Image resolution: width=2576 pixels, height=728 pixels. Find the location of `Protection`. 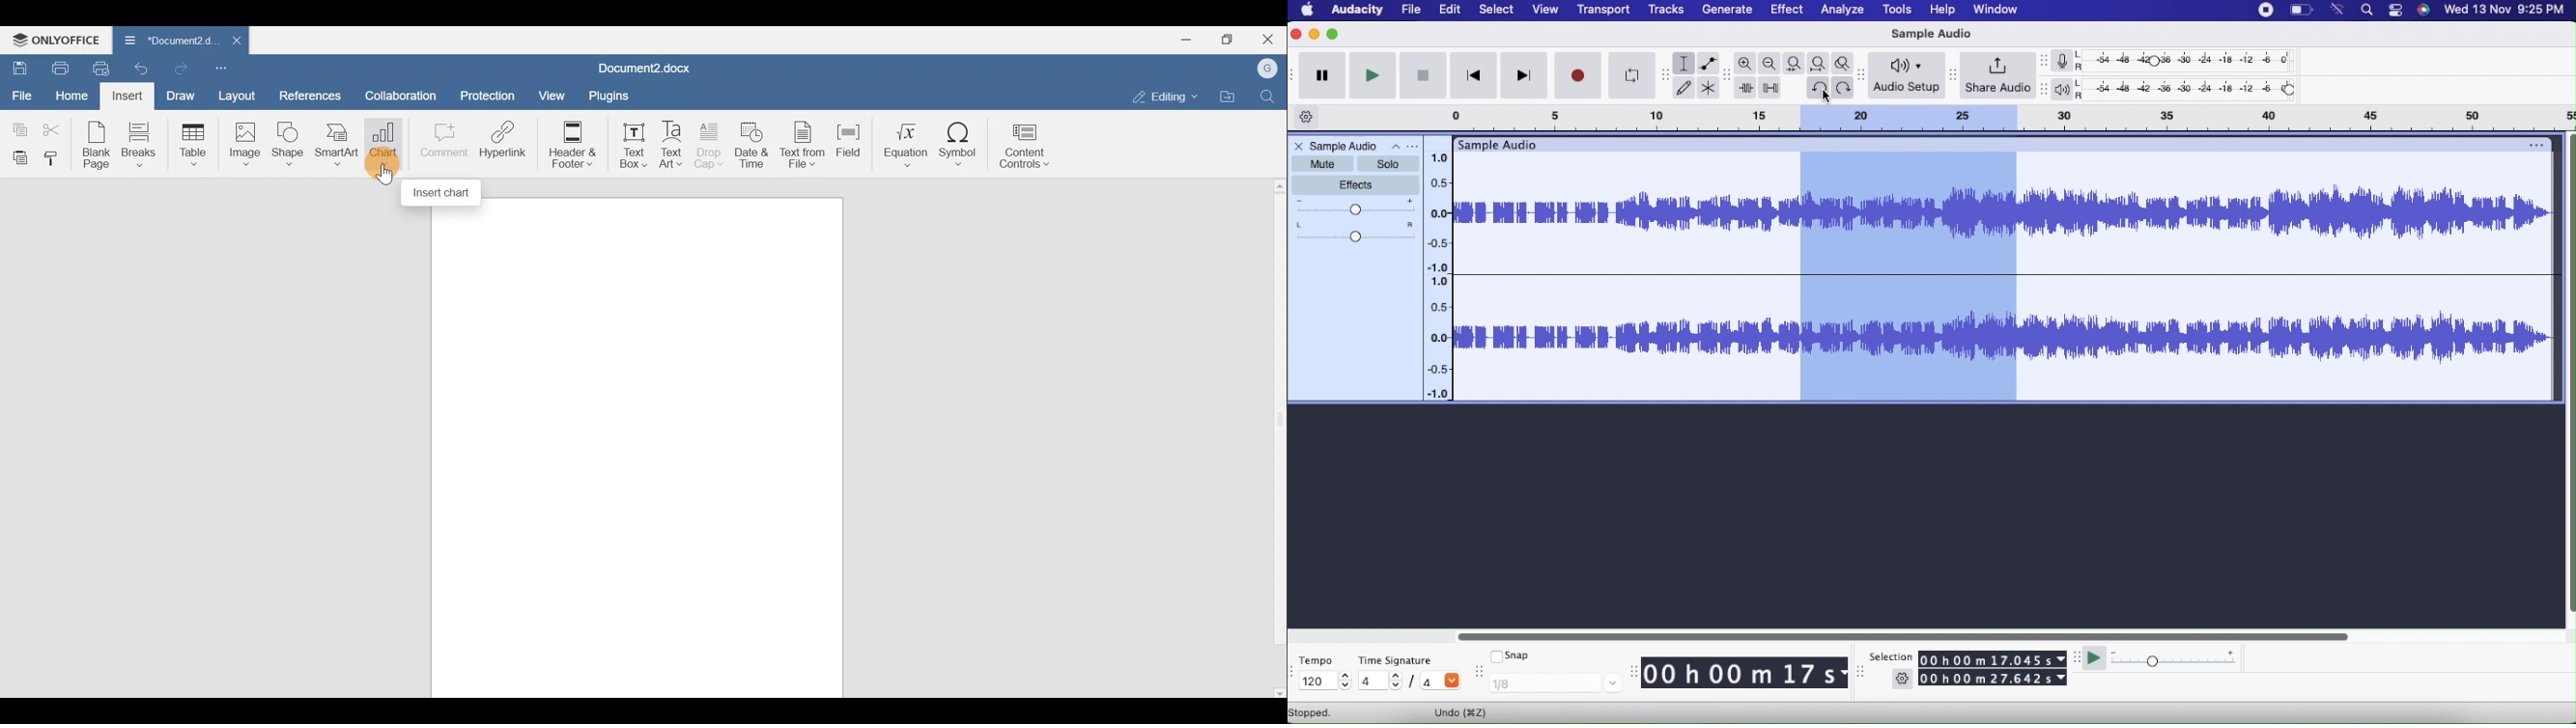

Protection is located at coordinates (488, 98).